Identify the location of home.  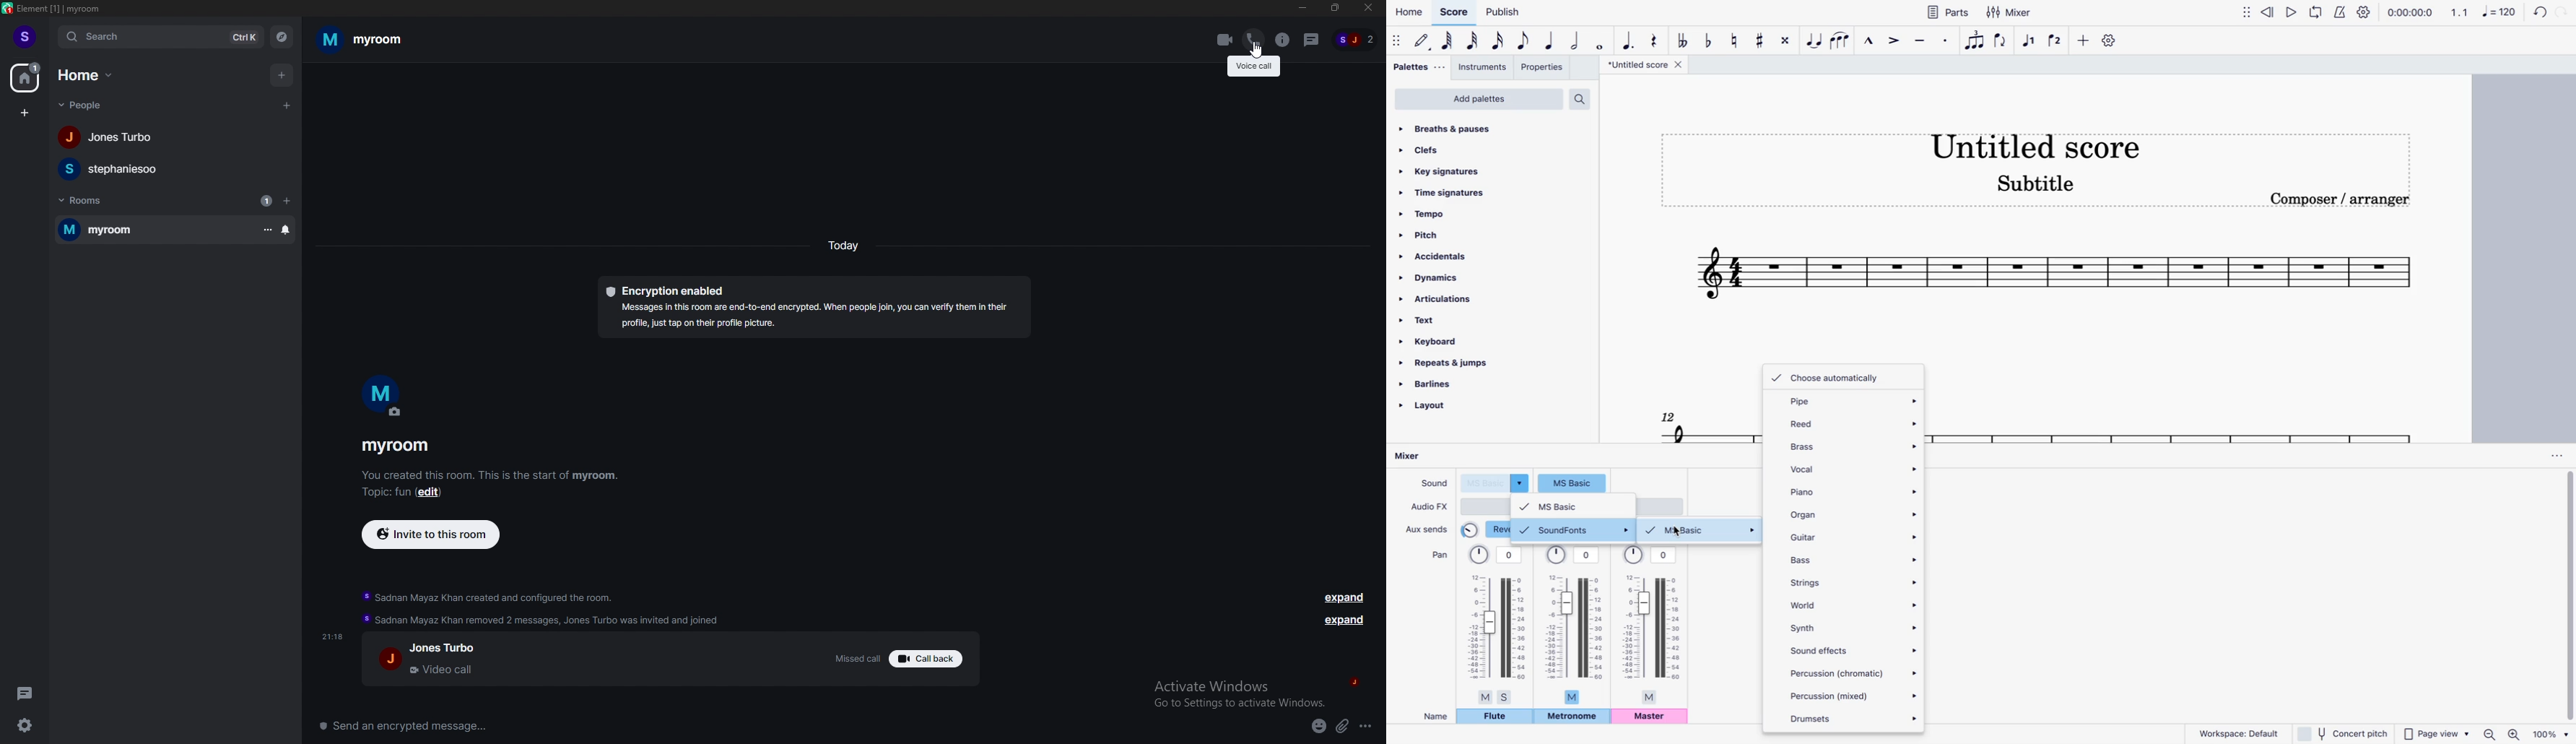
(26, 77).